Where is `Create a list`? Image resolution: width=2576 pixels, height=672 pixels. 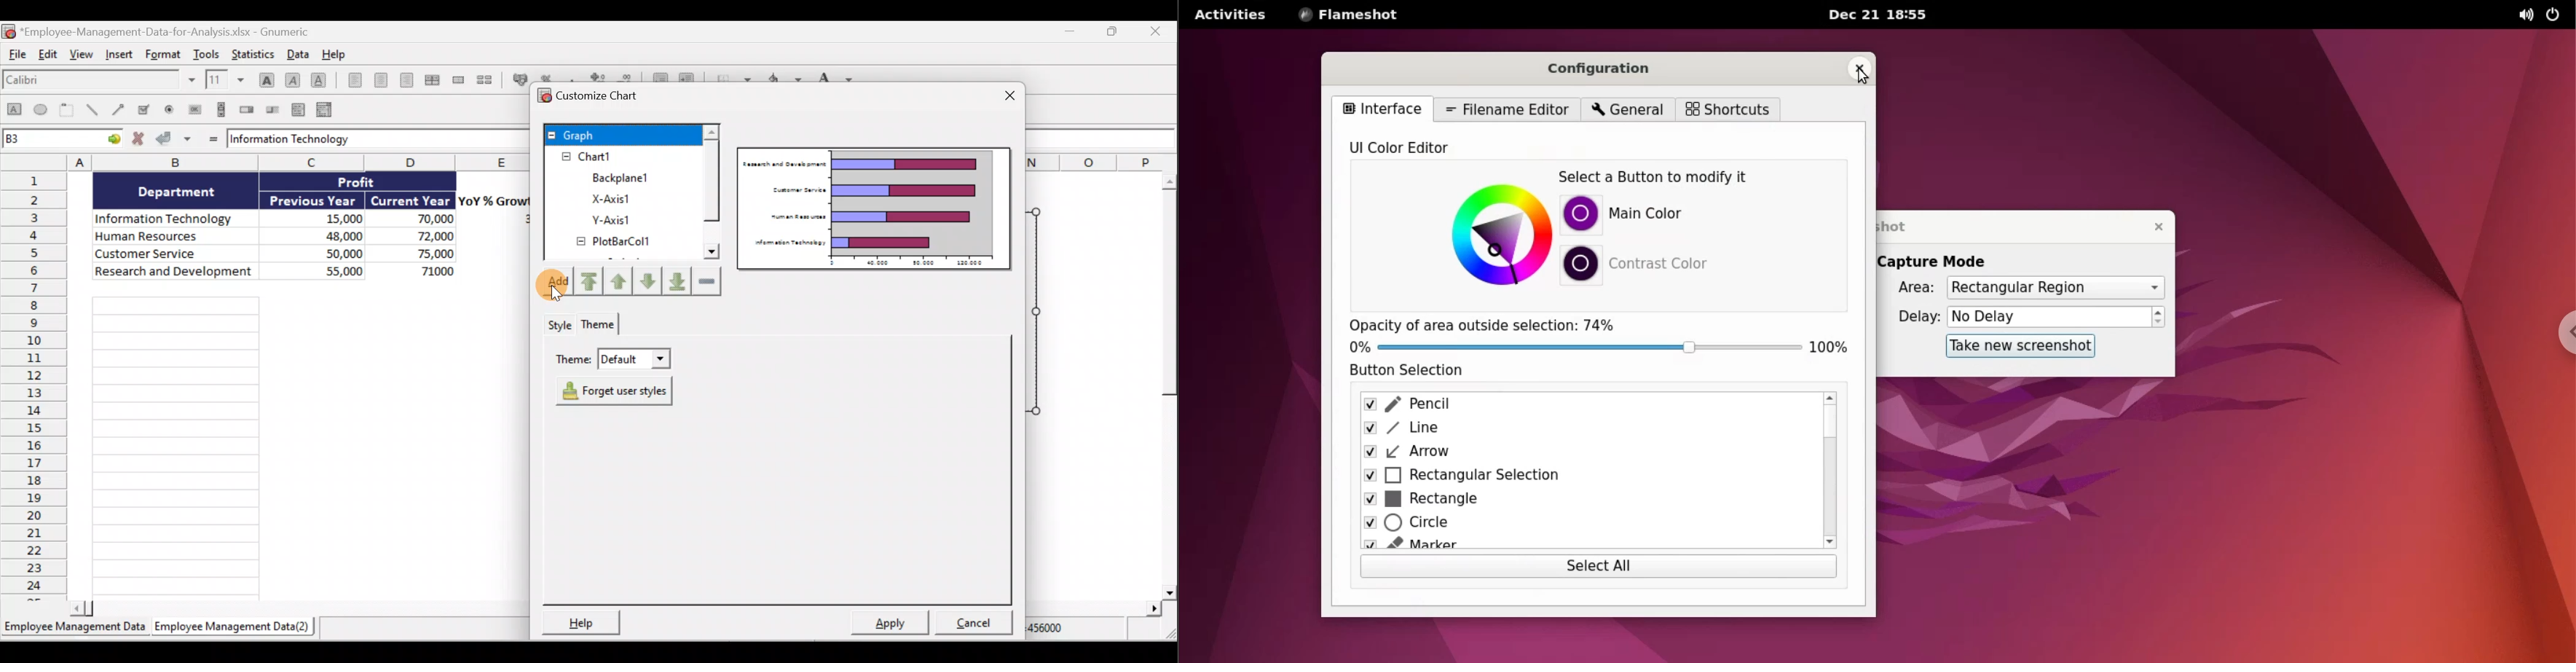
Create a list is located at coordinates (299, 107).